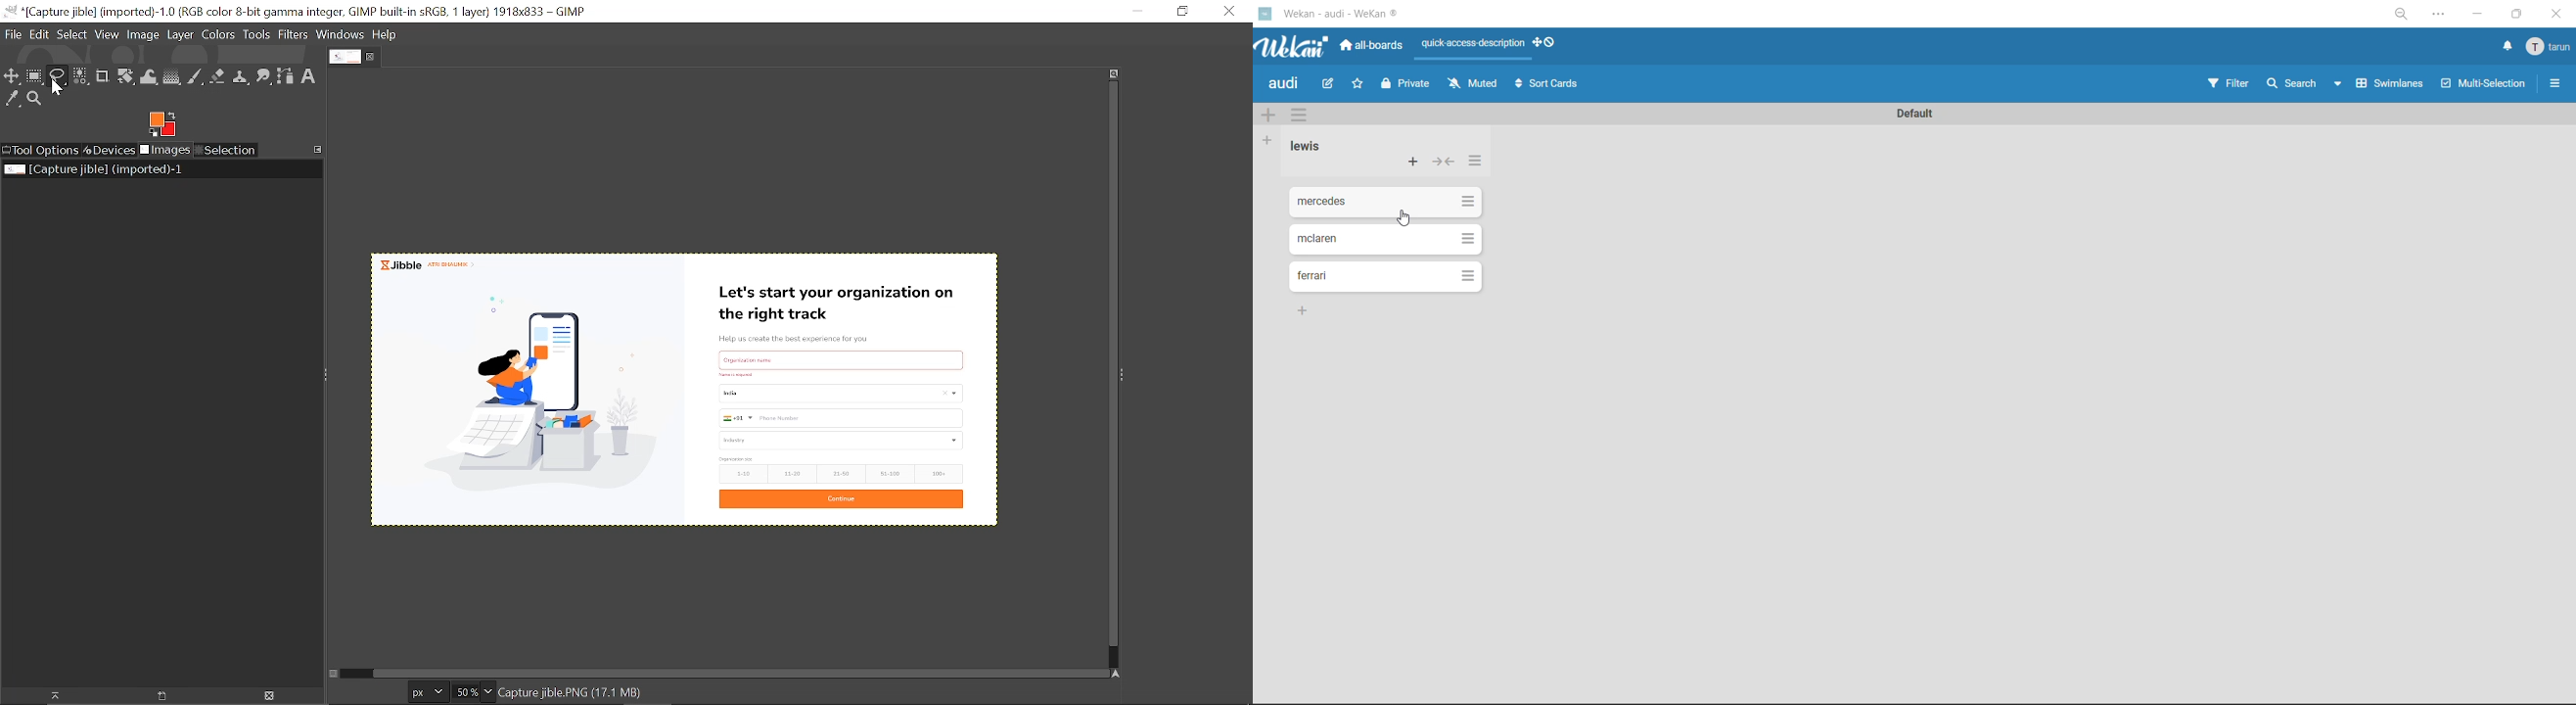 The height and width of the screenshot is (728, 2576). I want to click on Smudge tool, so click(264, 77).